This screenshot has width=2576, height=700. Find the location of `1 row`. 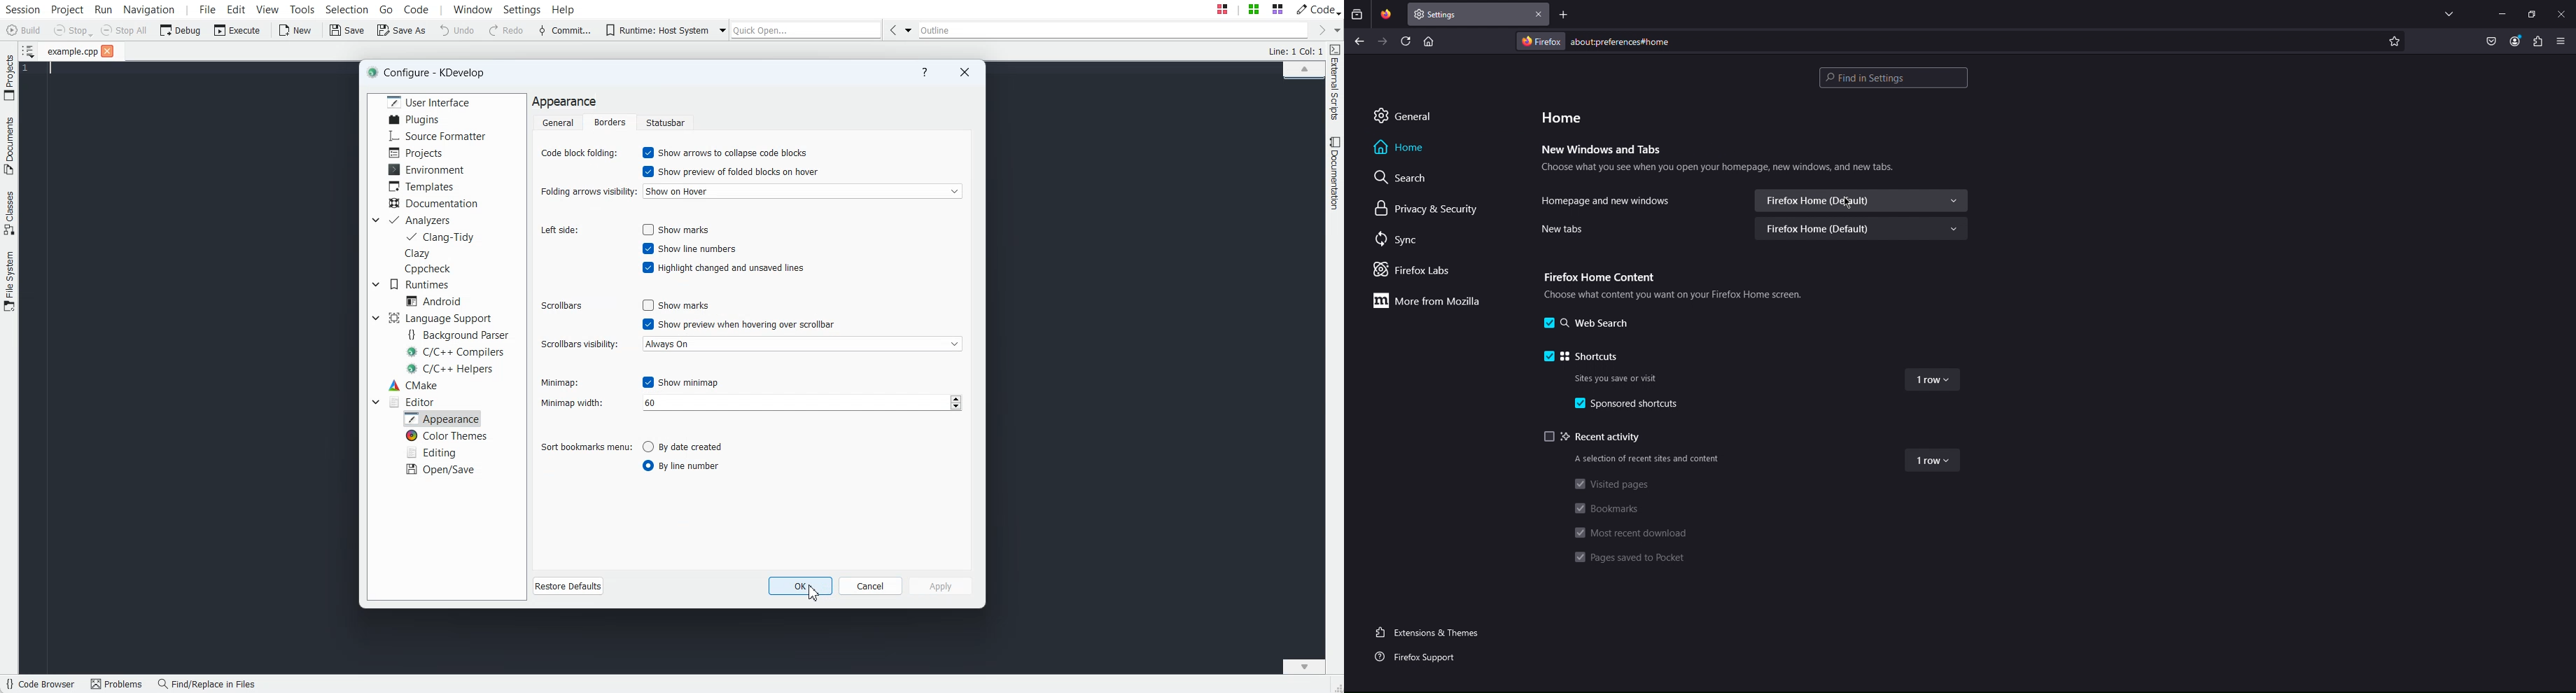

1 row is located at coordinates (1930, 380).